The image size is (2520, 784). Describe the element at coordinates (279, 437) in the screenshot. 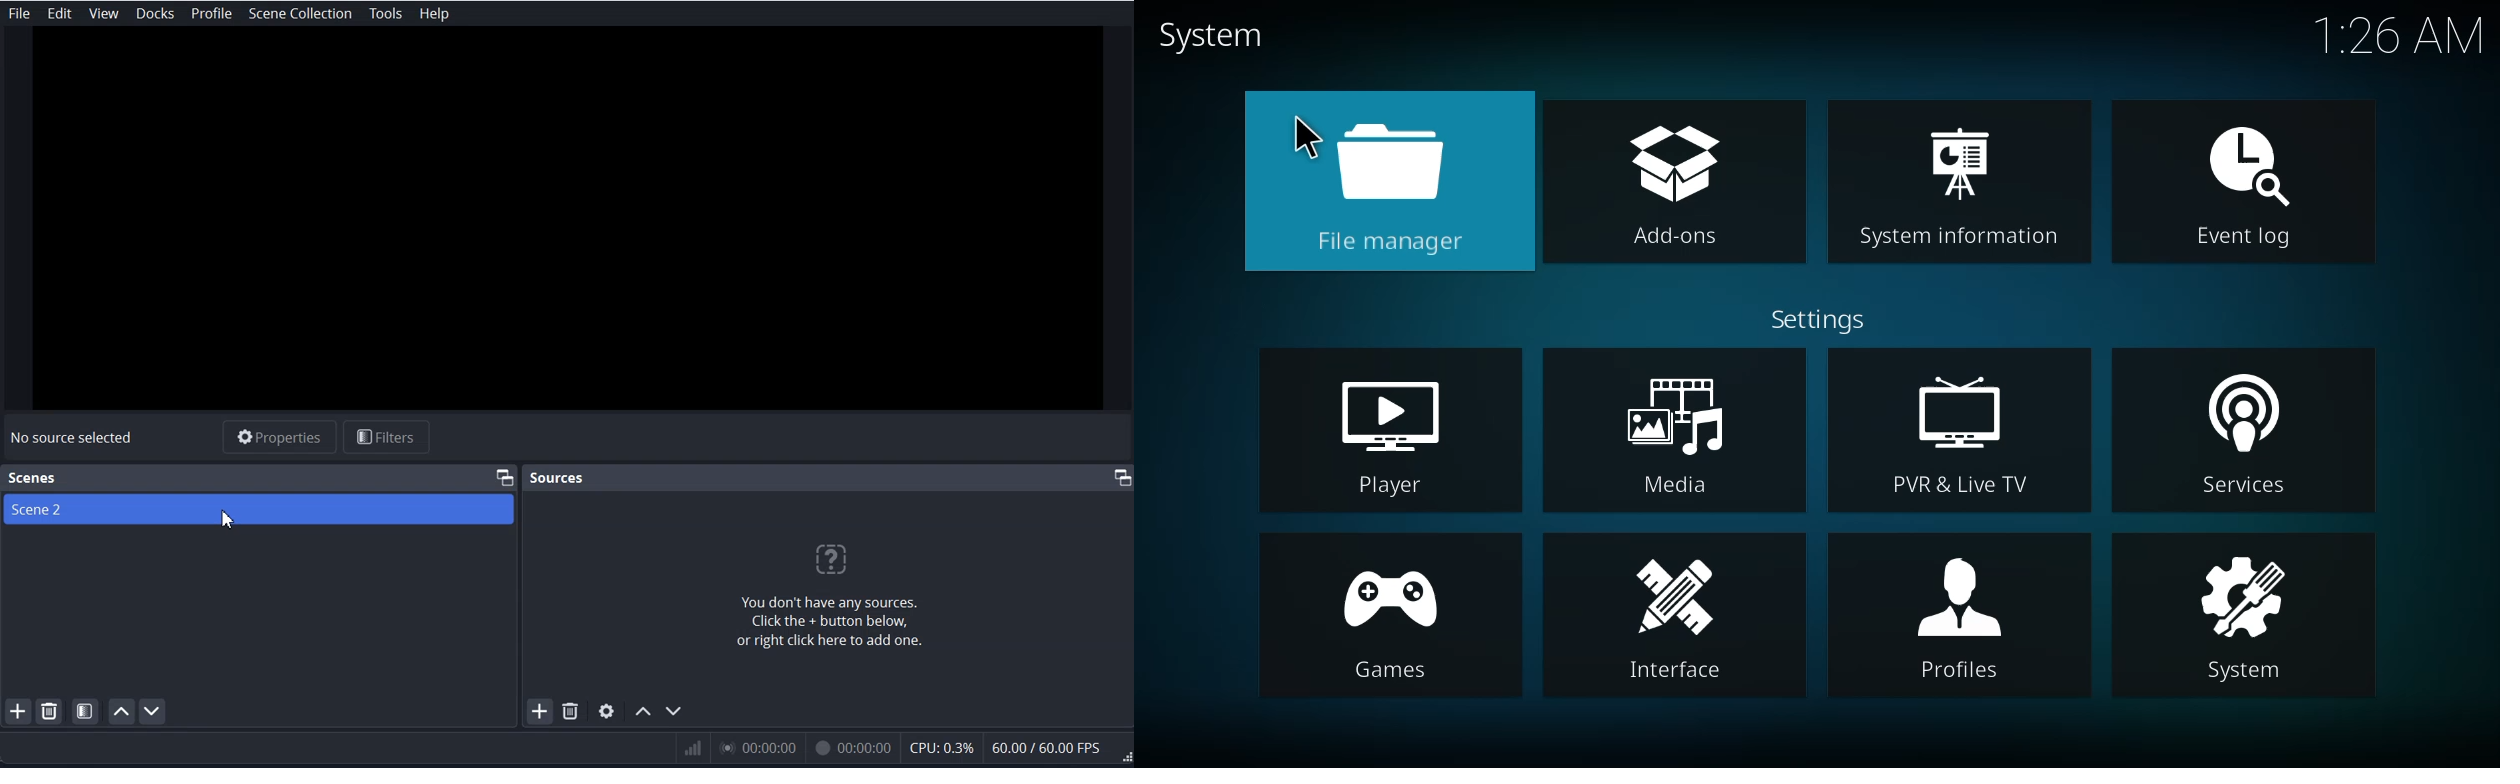

I see `Properties` at that location.